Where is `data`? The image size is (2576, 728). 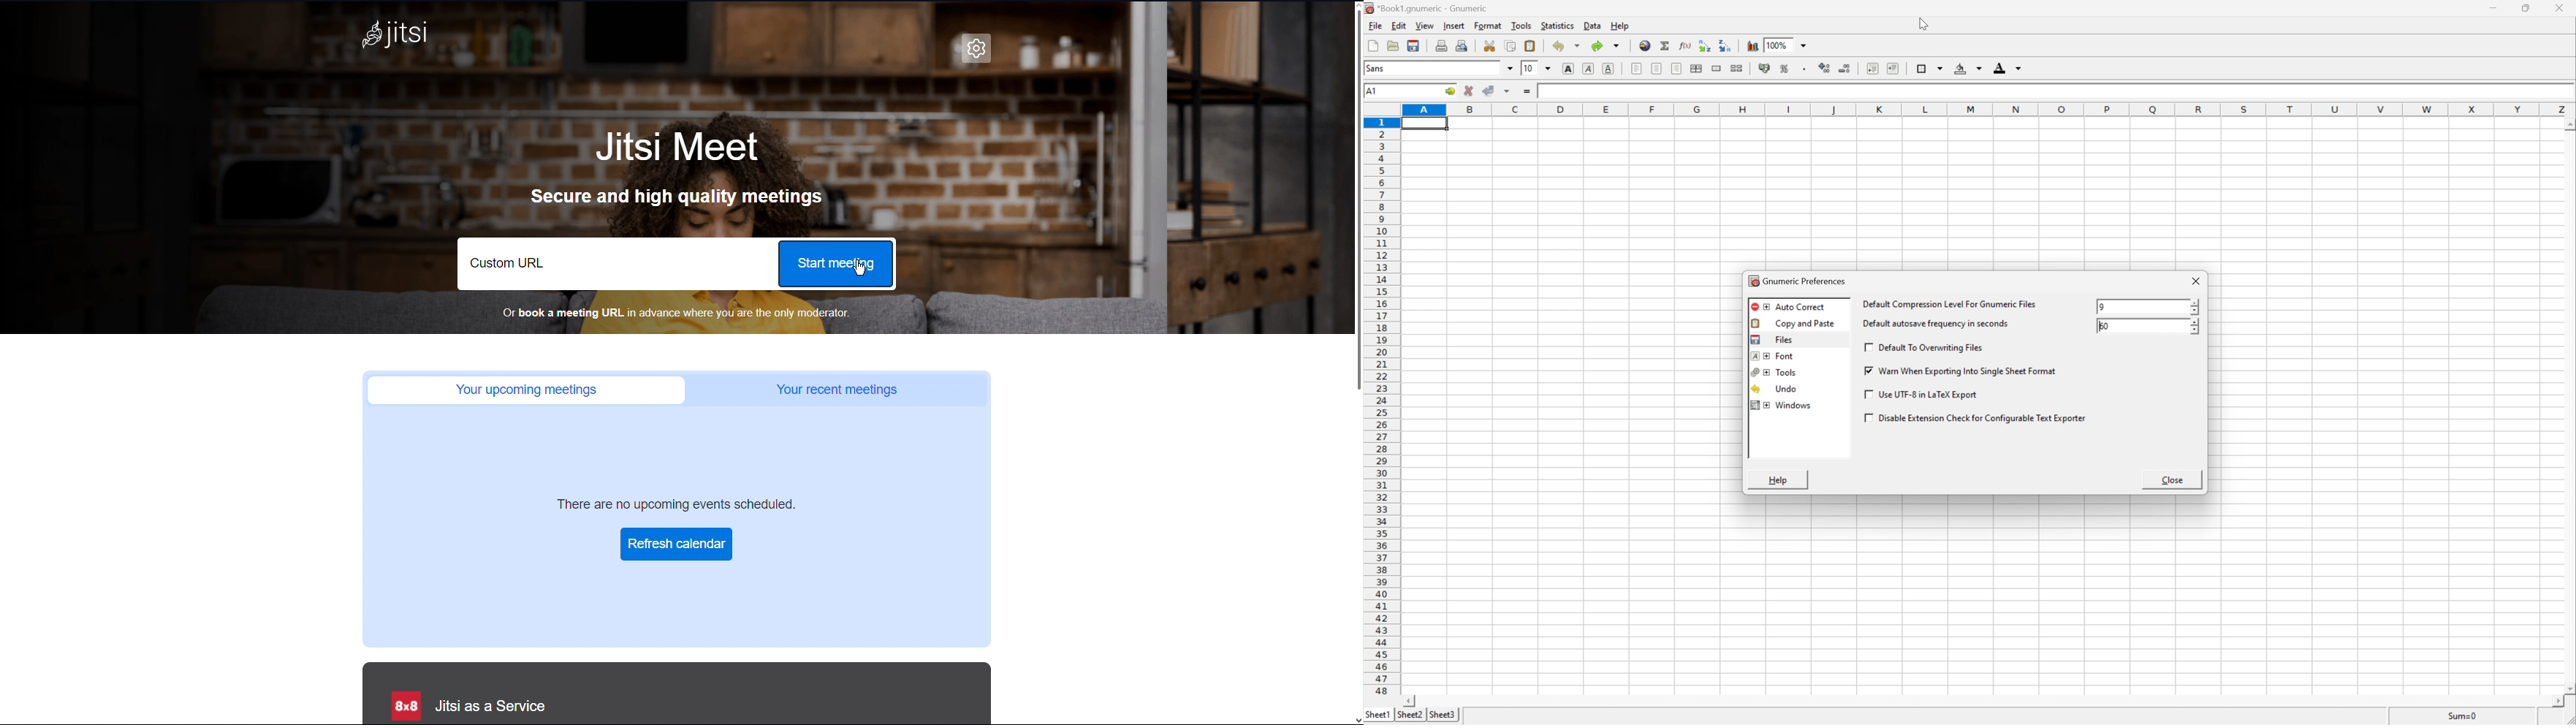
data is located at coordinates (1592, 26).